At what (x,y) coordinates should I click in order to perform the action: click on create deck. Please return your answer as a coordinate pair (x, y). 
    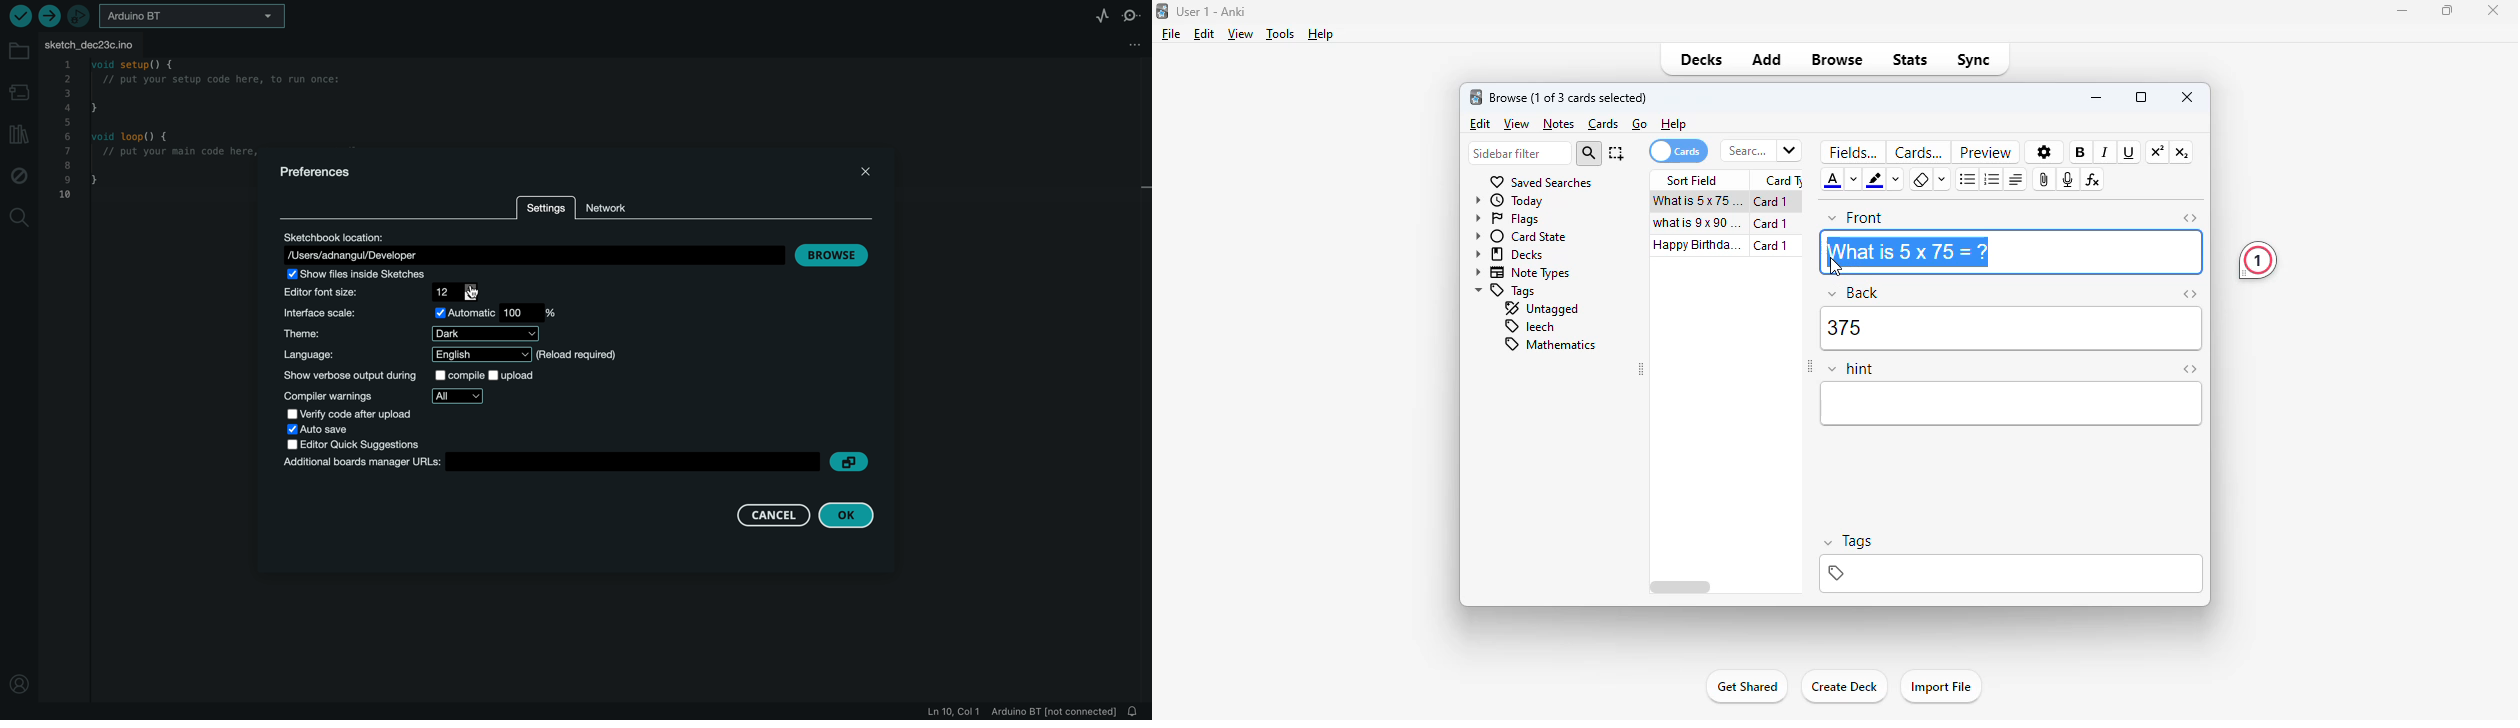
    Looking at the image, I should click on (1844, 687).